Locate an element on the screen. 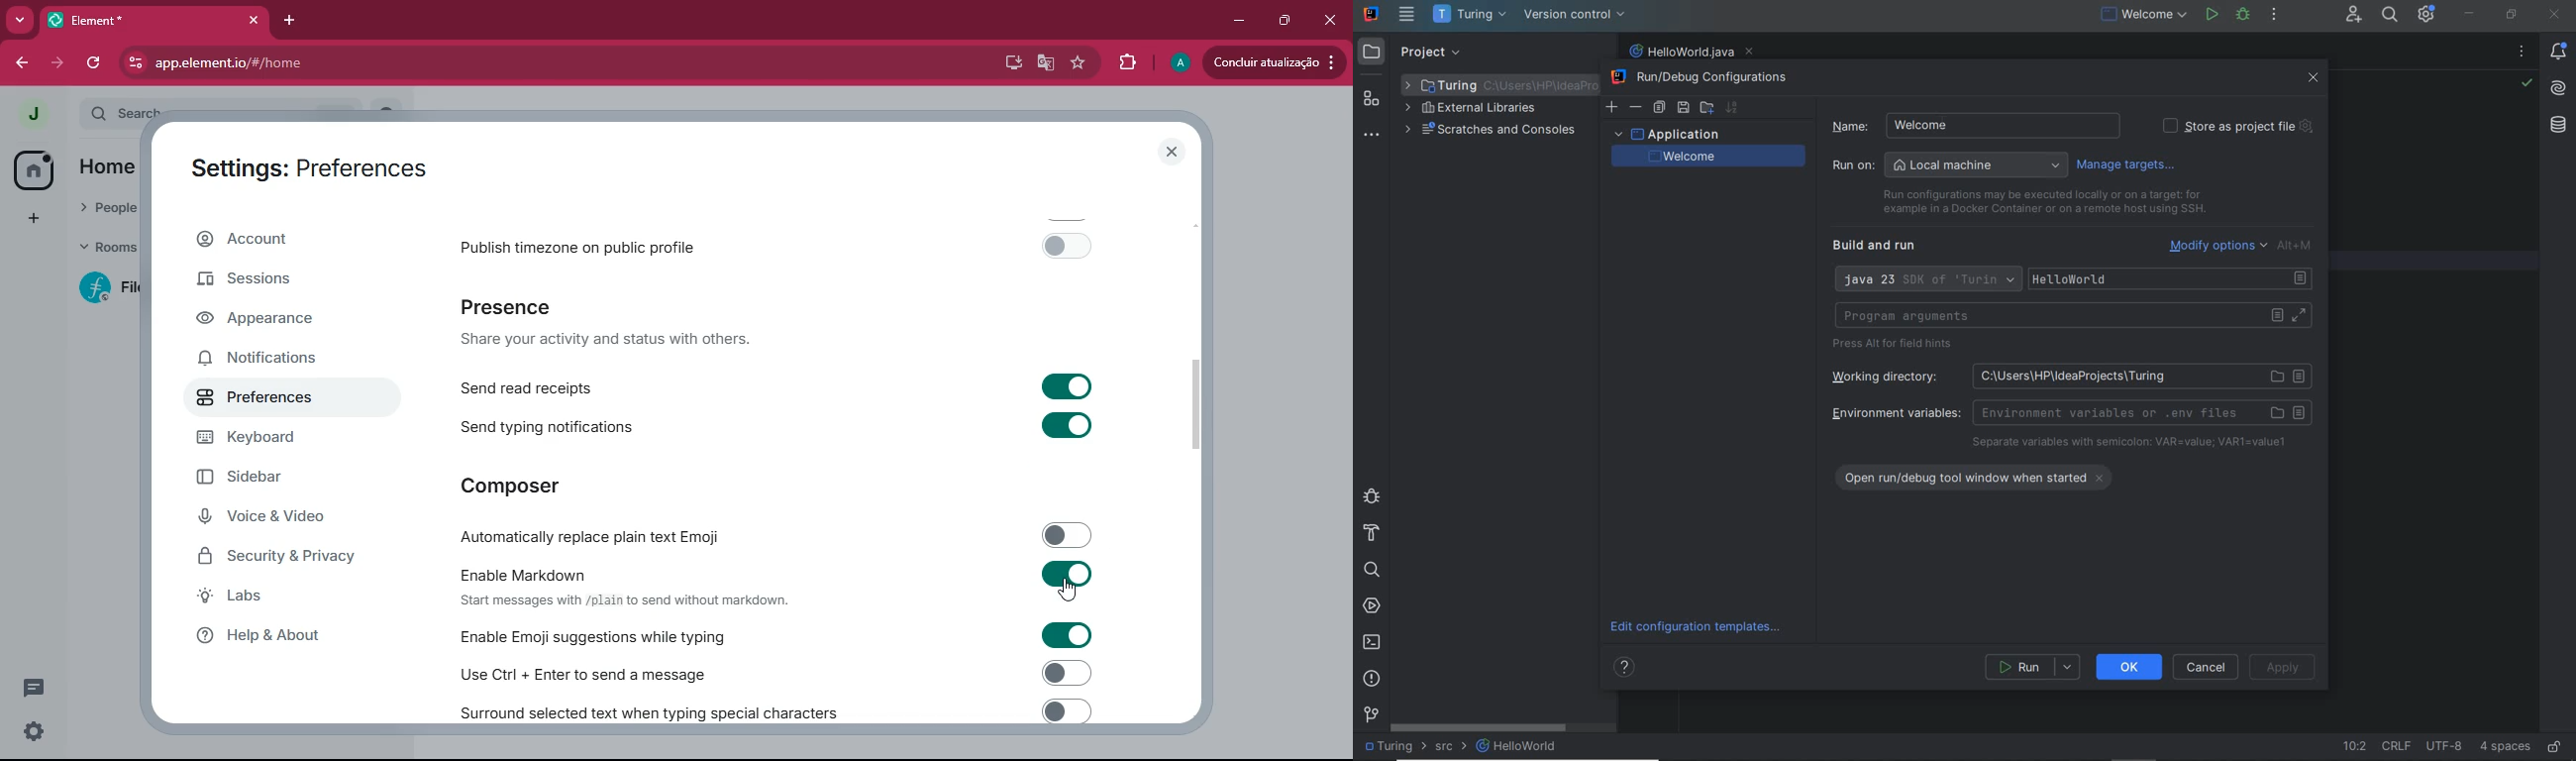 Image resolution: width=2576 pixels, height=784 pixels. scratches and consoles is located at coordinates (1491, 131).